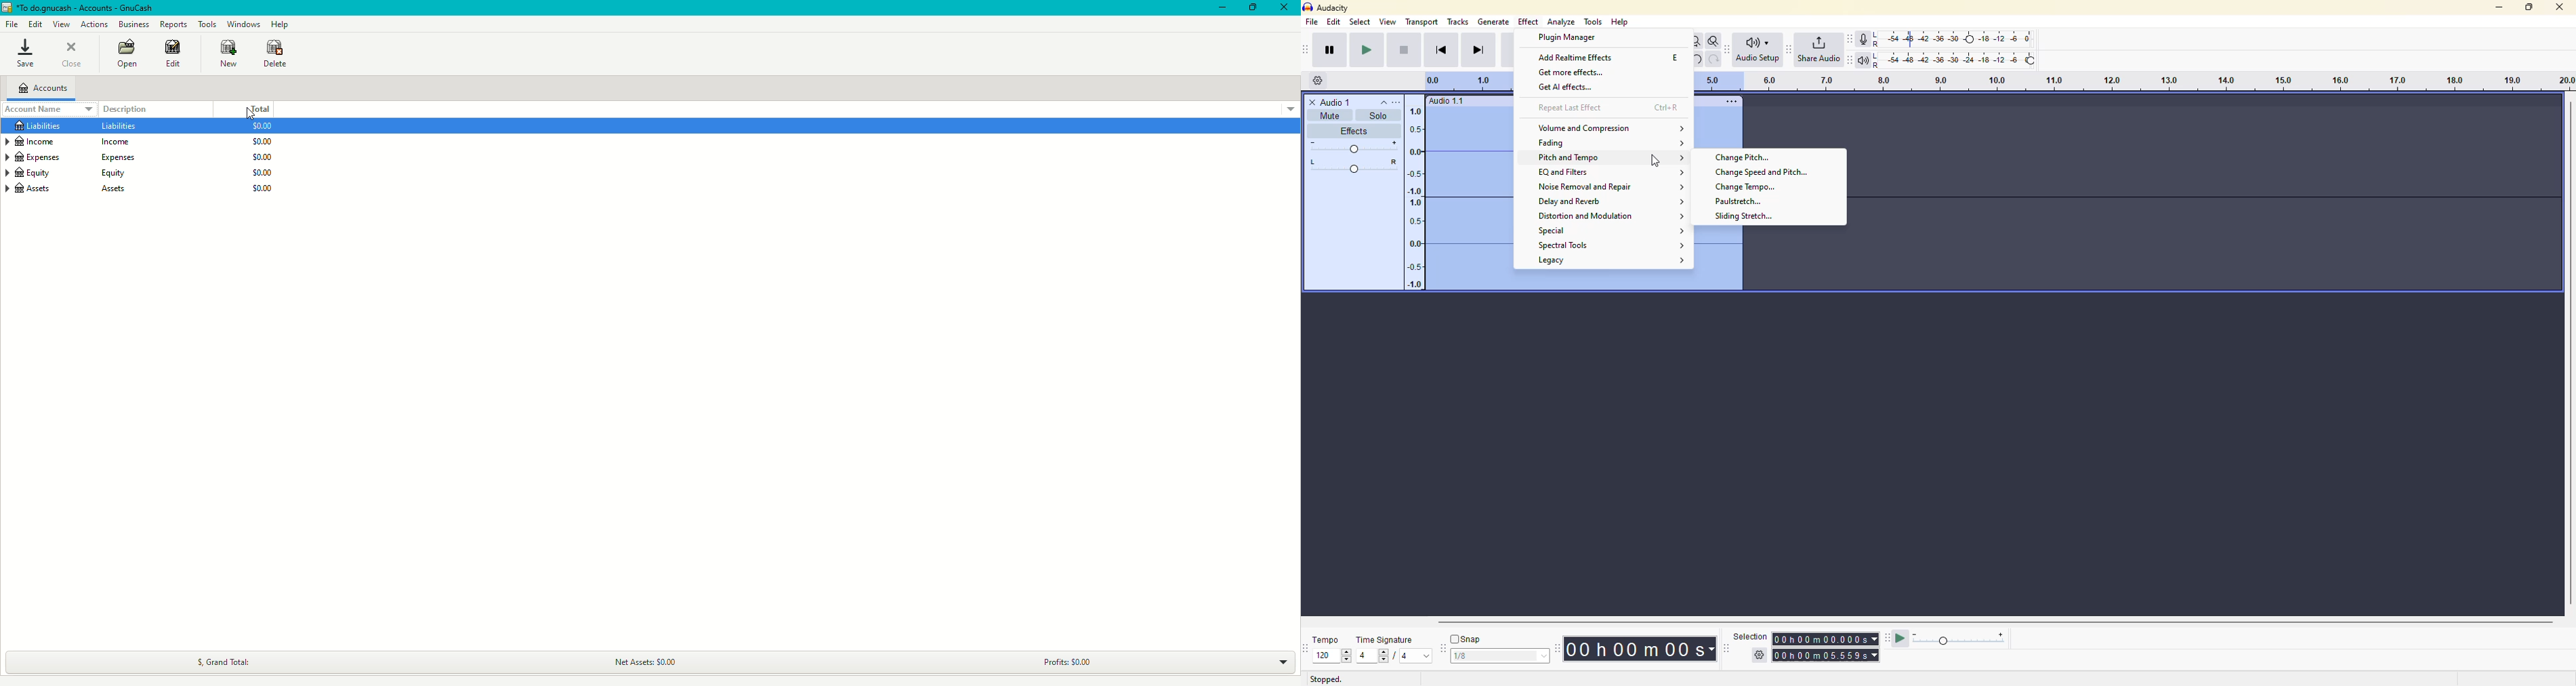 The height and width of the screenshot is (700, 2576). I want to click on time signature, so click(1386, 639).